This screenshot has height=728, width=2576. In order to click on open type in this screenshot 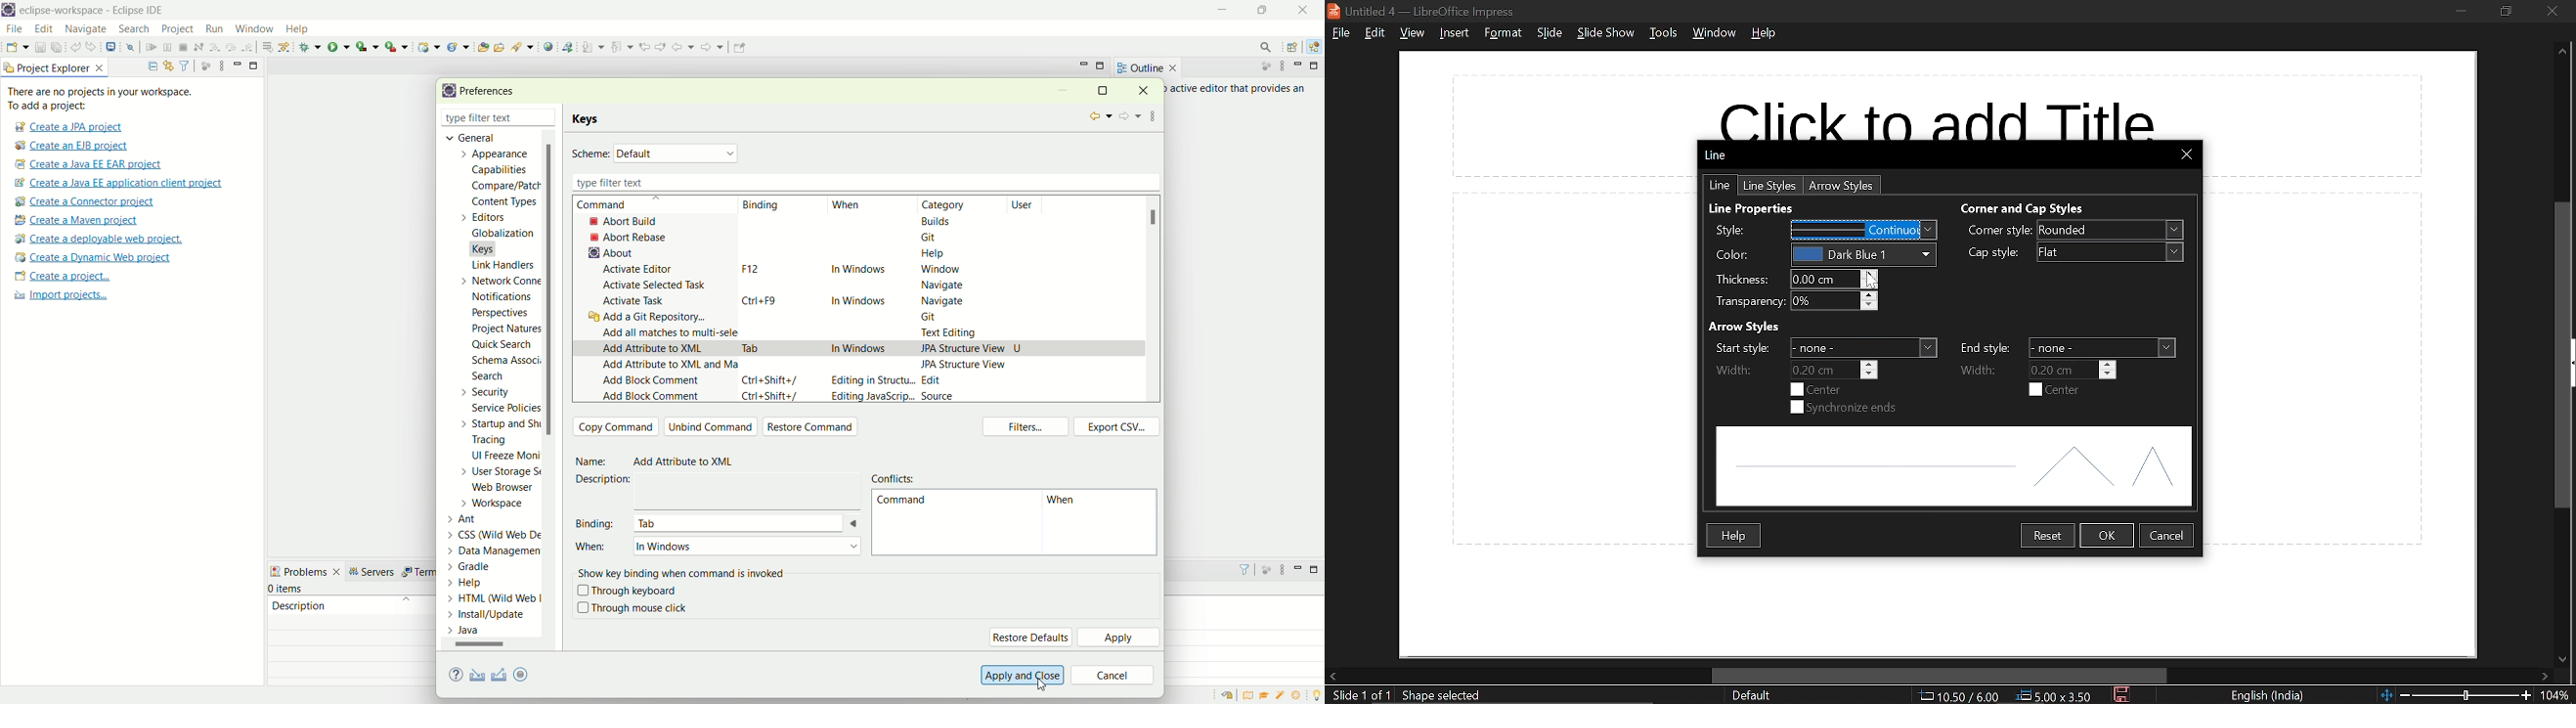, I will do `click(482, 46)`.